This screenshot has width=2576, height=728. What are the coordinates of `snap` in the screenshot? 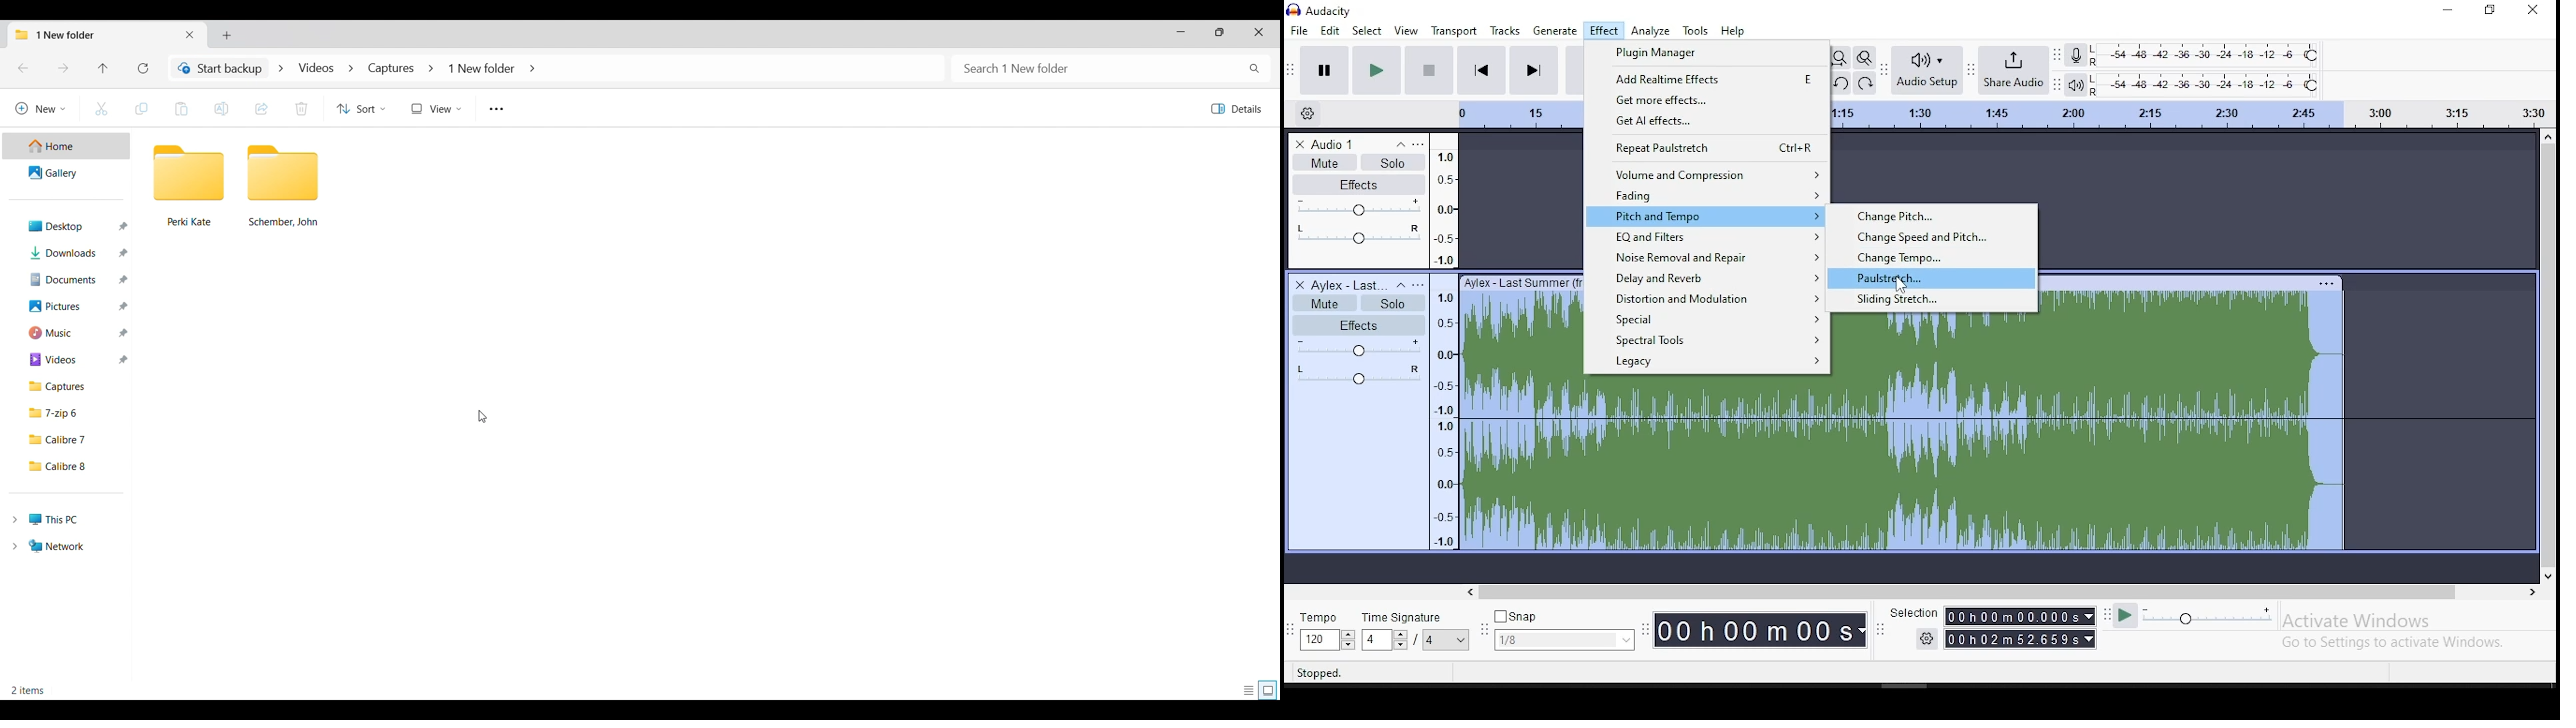 It's located at (1566, 631).